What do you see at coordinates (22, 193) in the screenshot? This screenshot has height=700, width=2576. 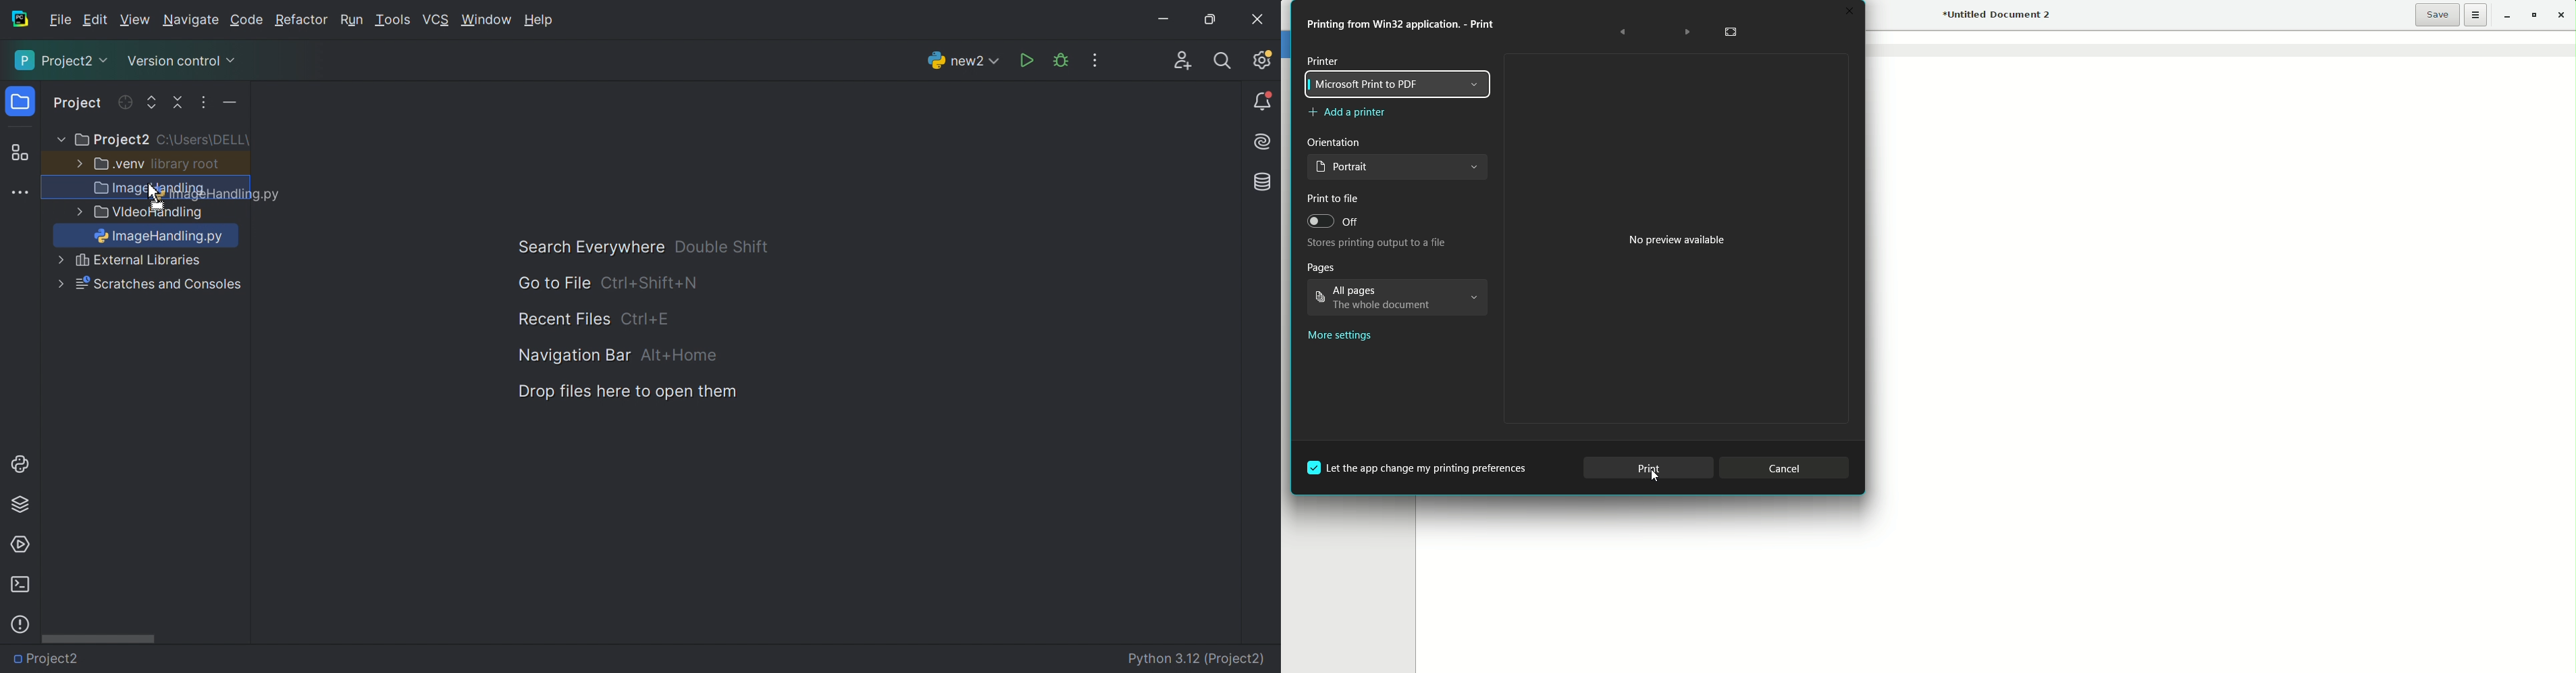 I see `More tool windows` at bounding box center [22, 193].